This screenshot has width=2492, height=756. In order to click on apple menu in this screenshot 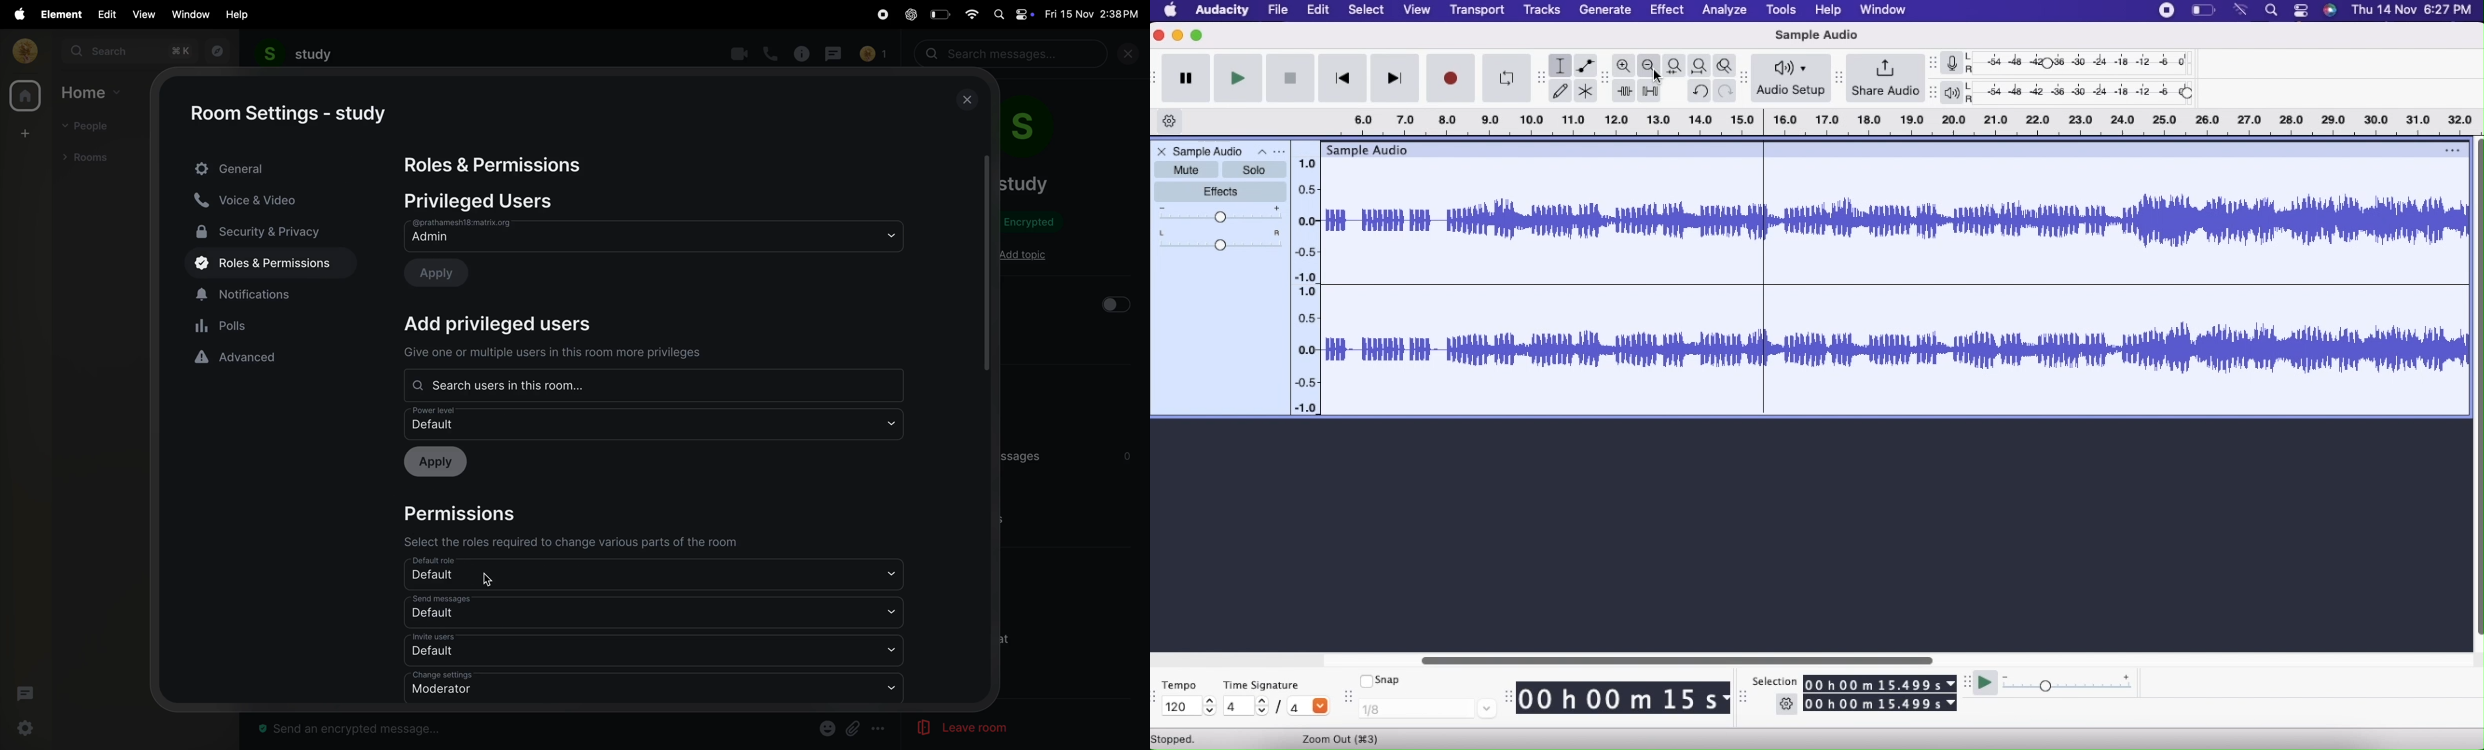, I will do `click(16, 14)`.